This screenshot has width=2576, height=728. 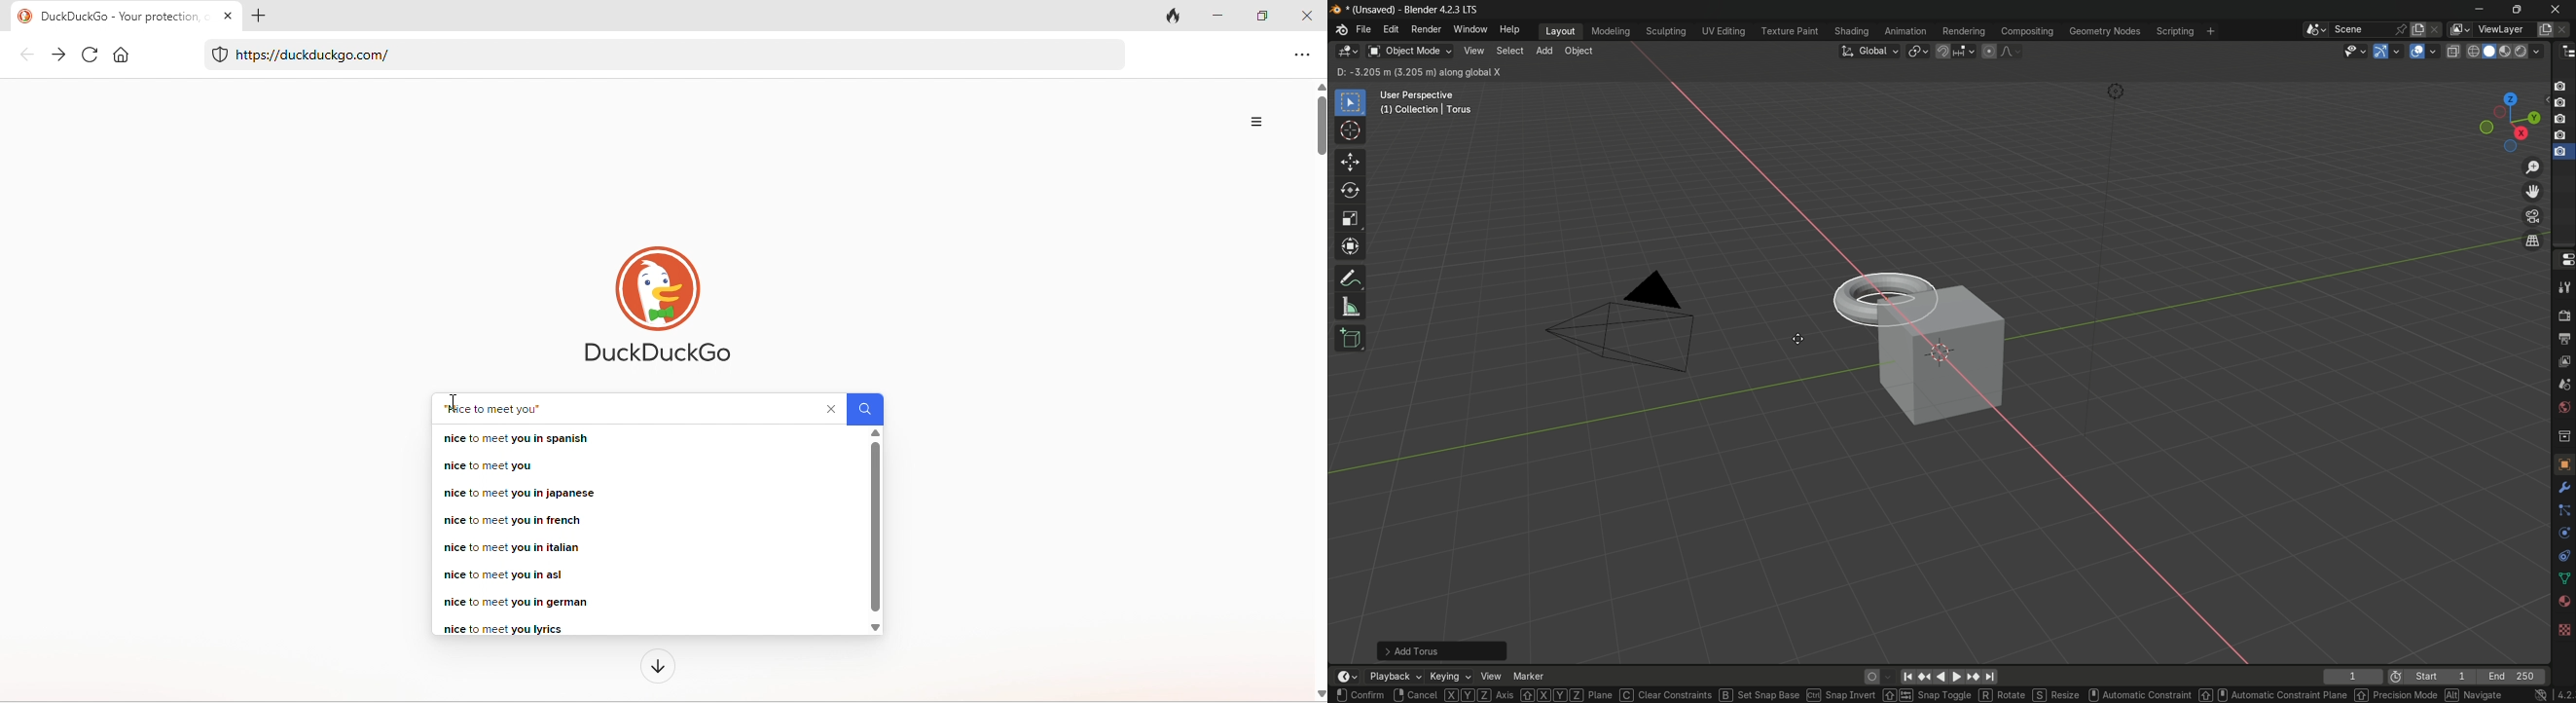 I want to click on logo, so click(x=1337, y=10).